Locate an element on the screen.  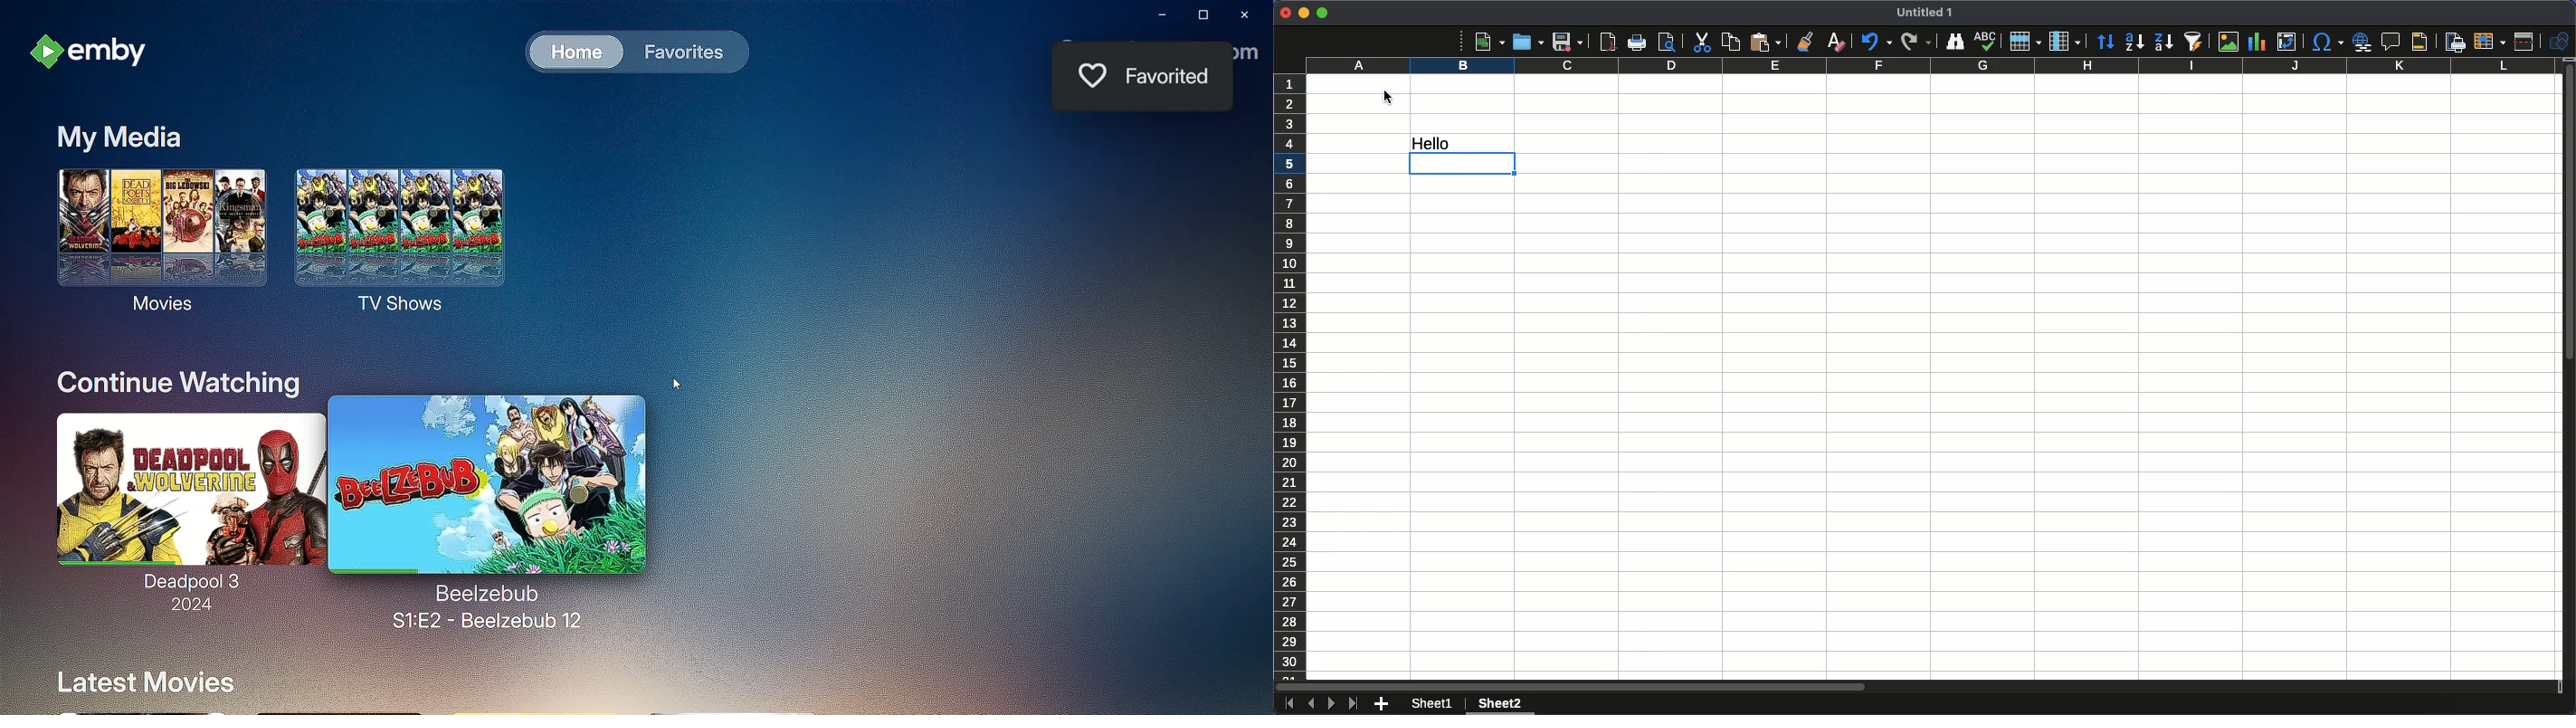
Undo is located at coordinates (1875, 41).